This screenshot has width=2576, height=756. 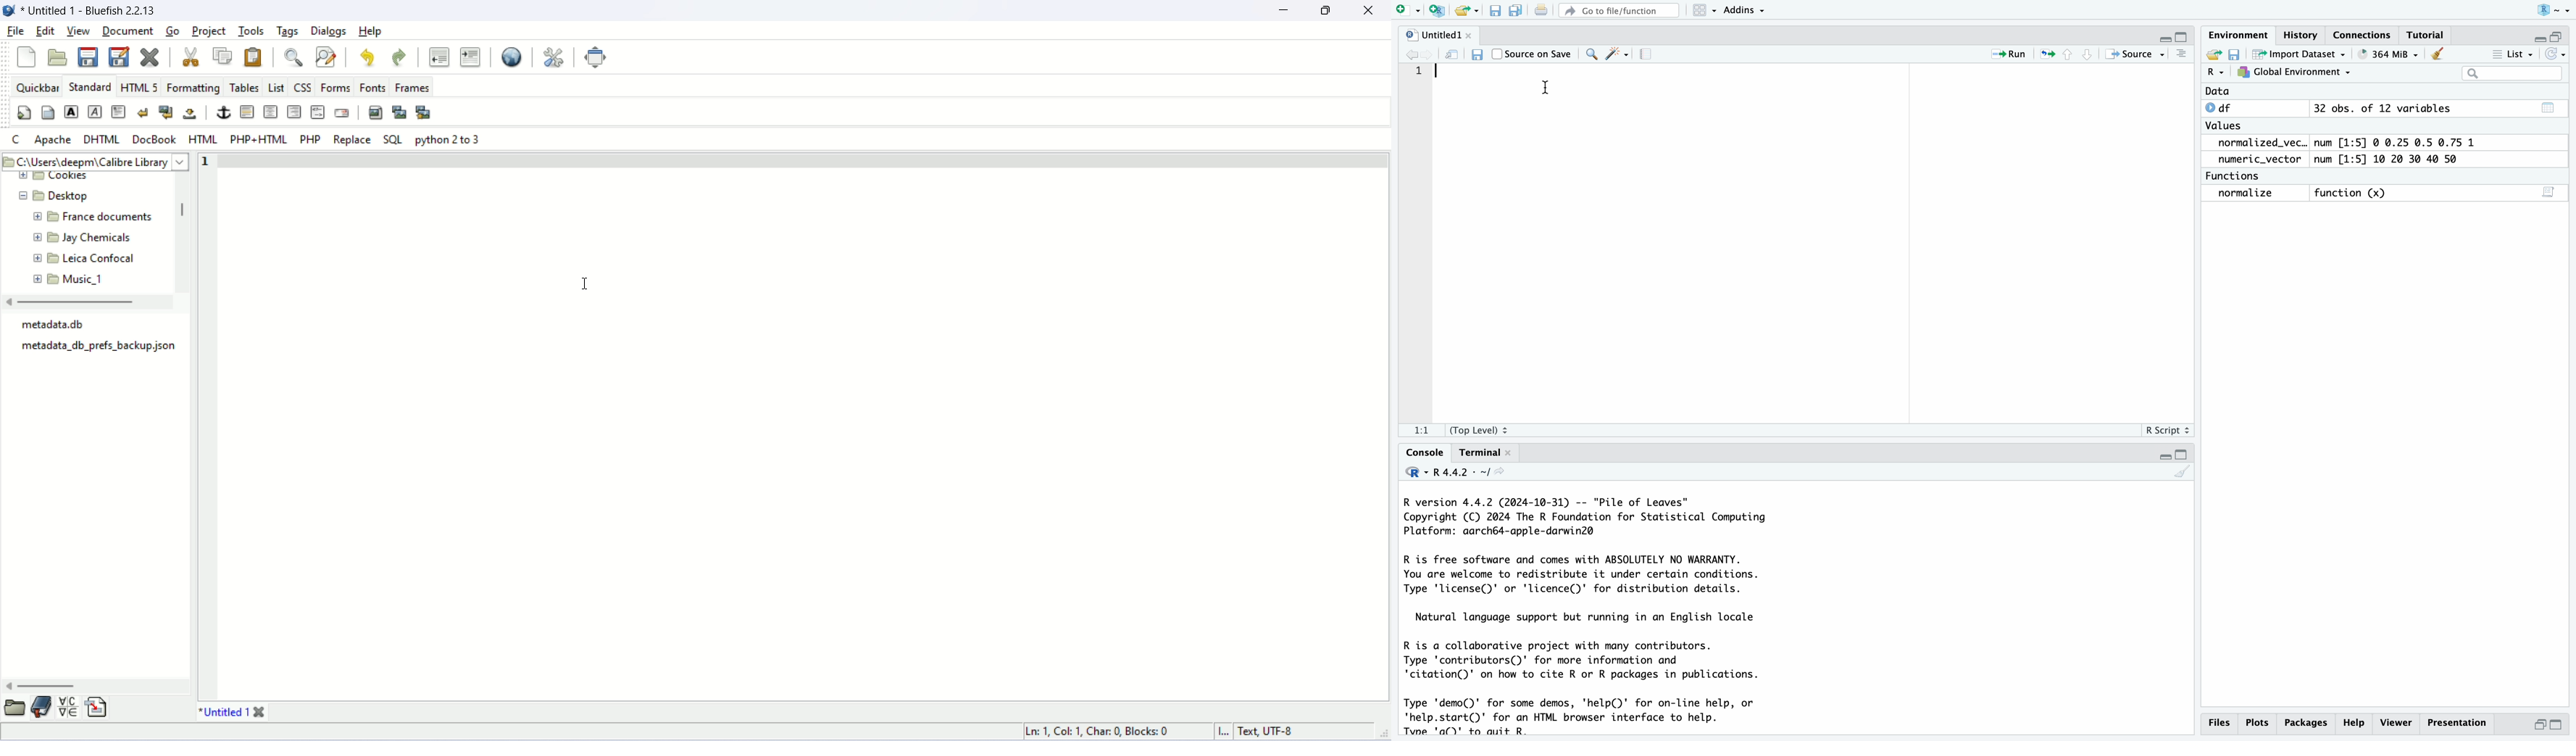 I want to click on Print, so click(x=1540, y=11).